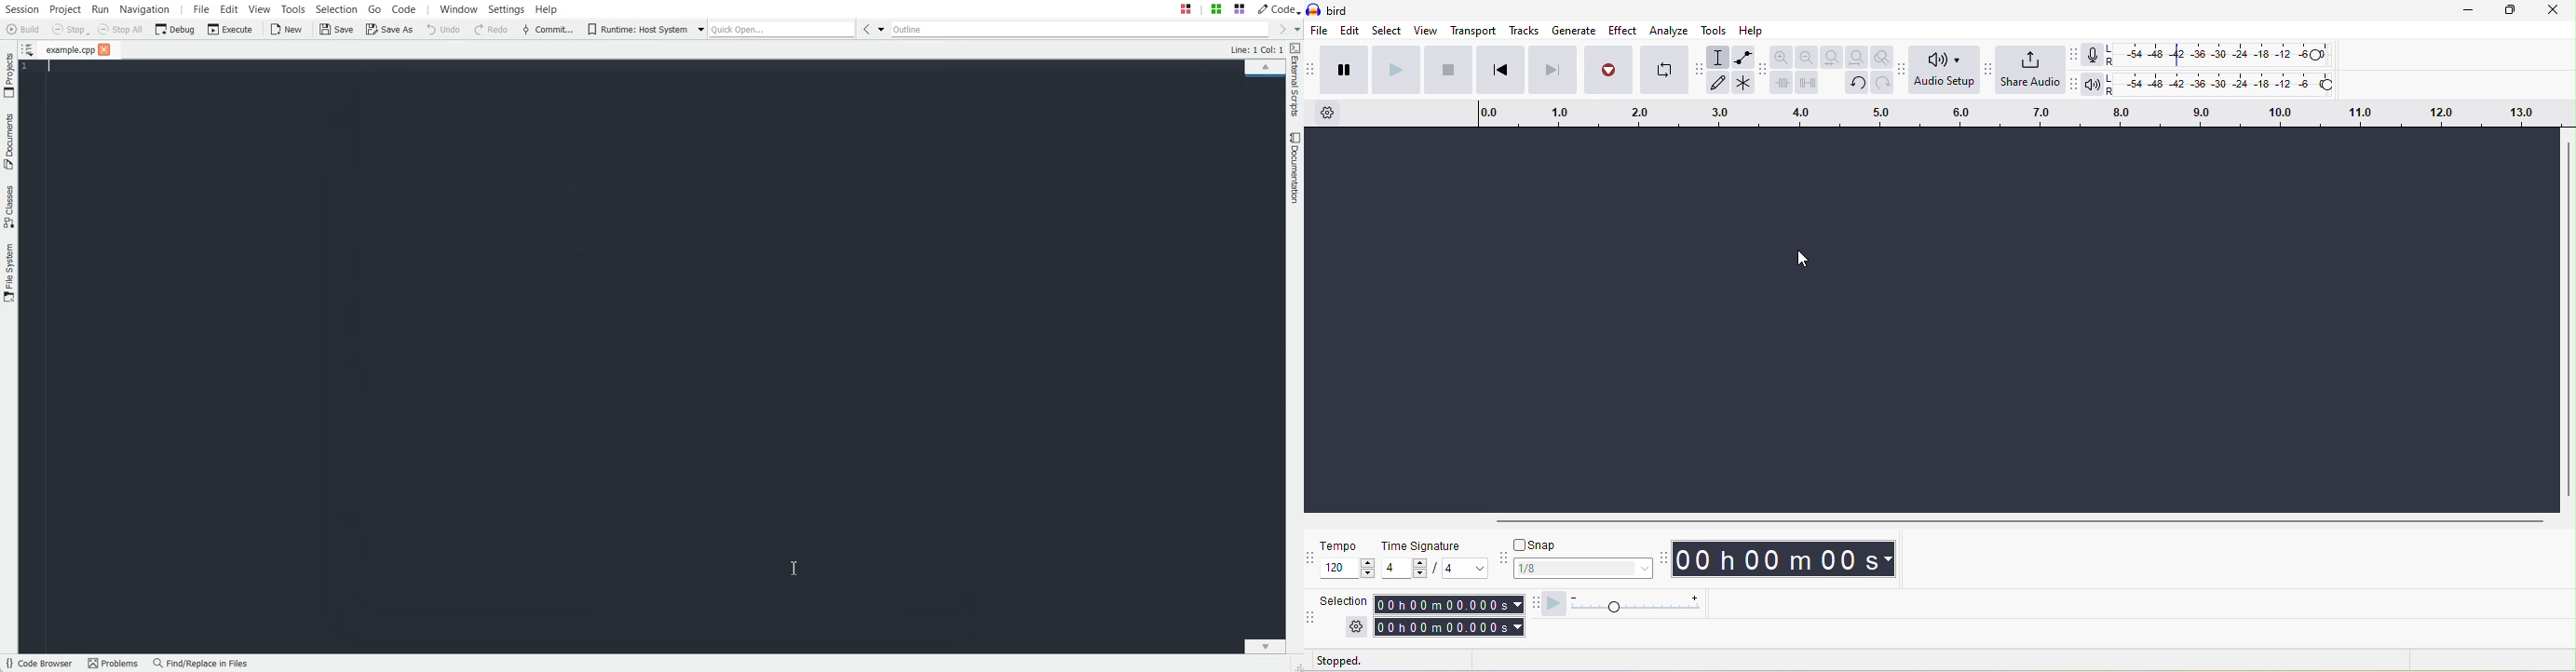 This screenshot has width=2576, height=672. Describe the element at coordinates (1857, 85) in the screenshot. I see `undo` at that location.